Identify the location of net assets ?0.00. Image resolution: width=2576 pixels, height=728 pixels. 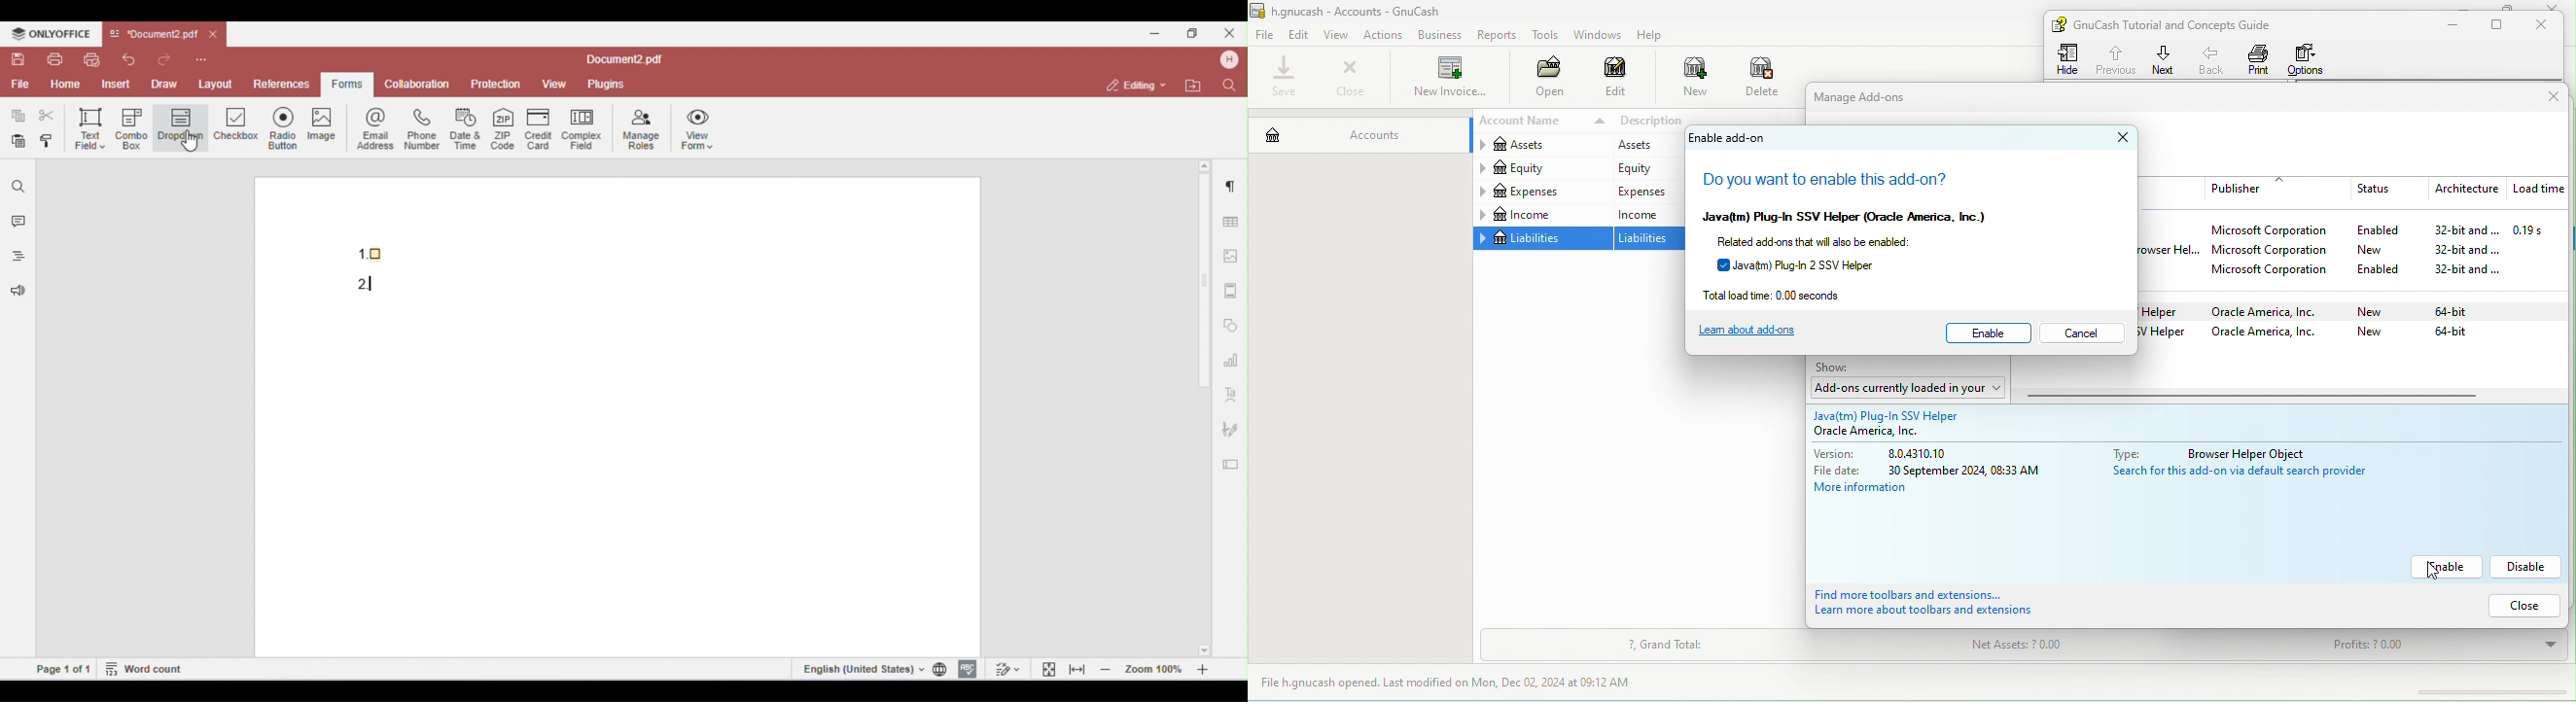
(2077, 648).